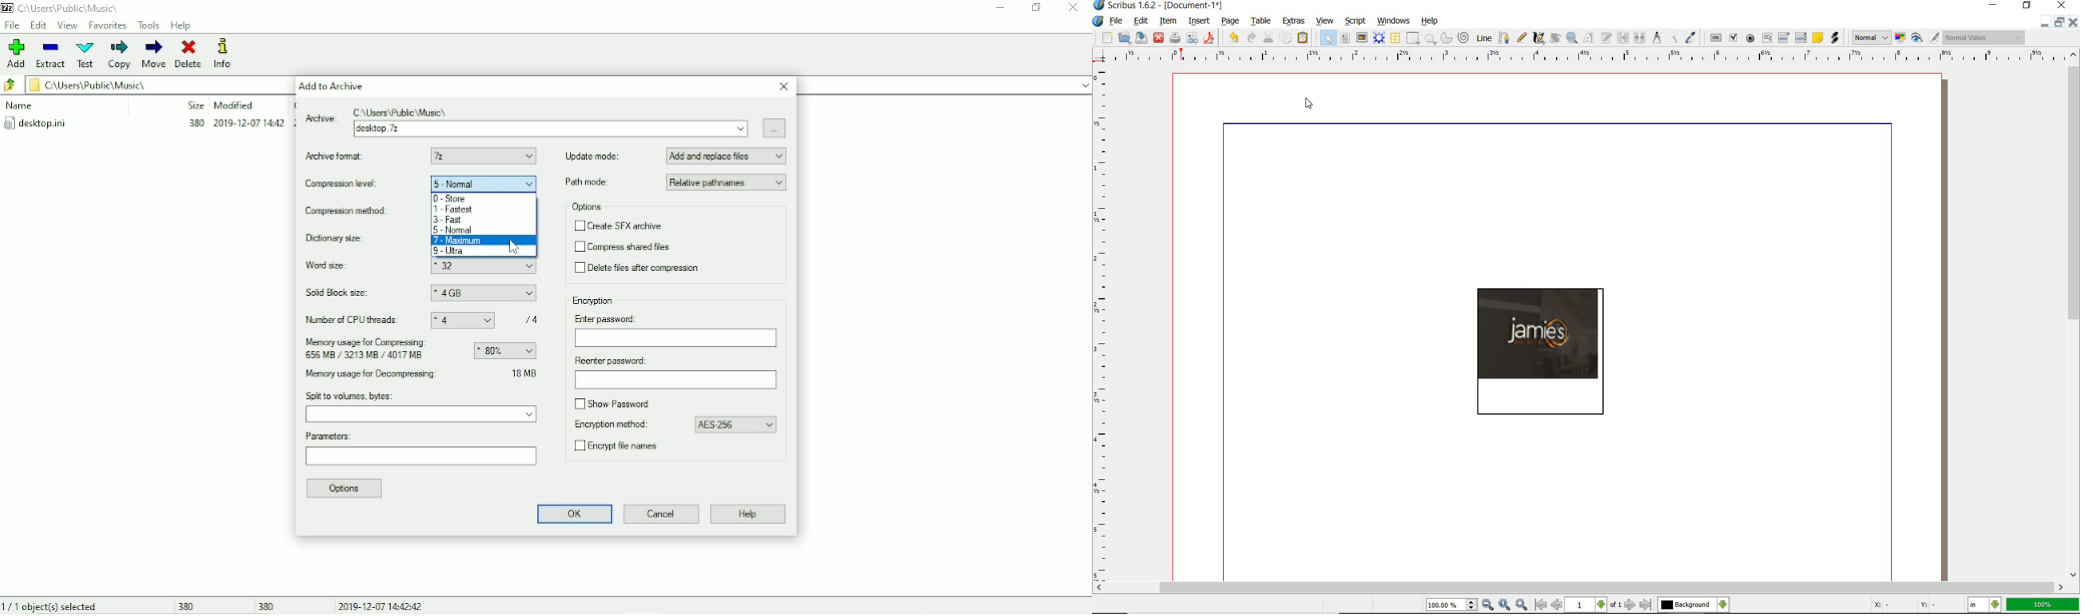  Describe the element at coordinates (455, 230) in the screenshot. I see `5 - Normal` at that location.